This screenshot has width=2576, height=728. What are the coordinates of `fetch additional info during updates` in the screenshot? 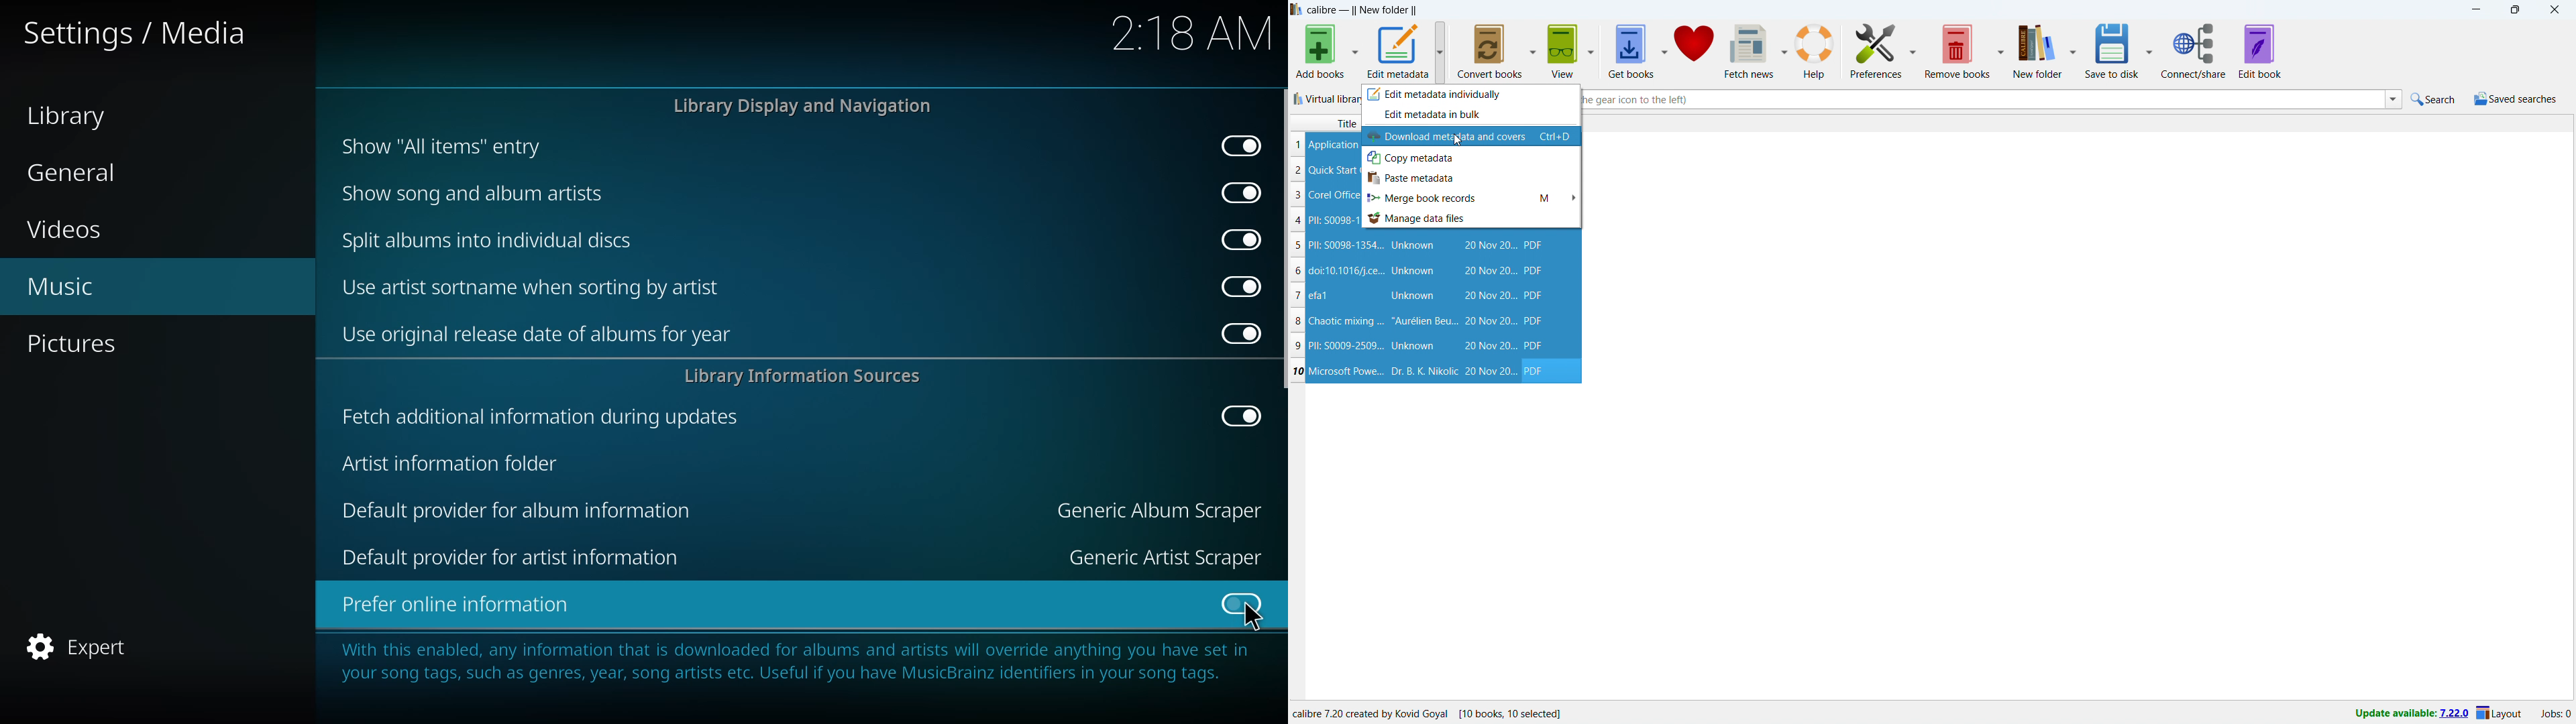 It's located at (544, 416).